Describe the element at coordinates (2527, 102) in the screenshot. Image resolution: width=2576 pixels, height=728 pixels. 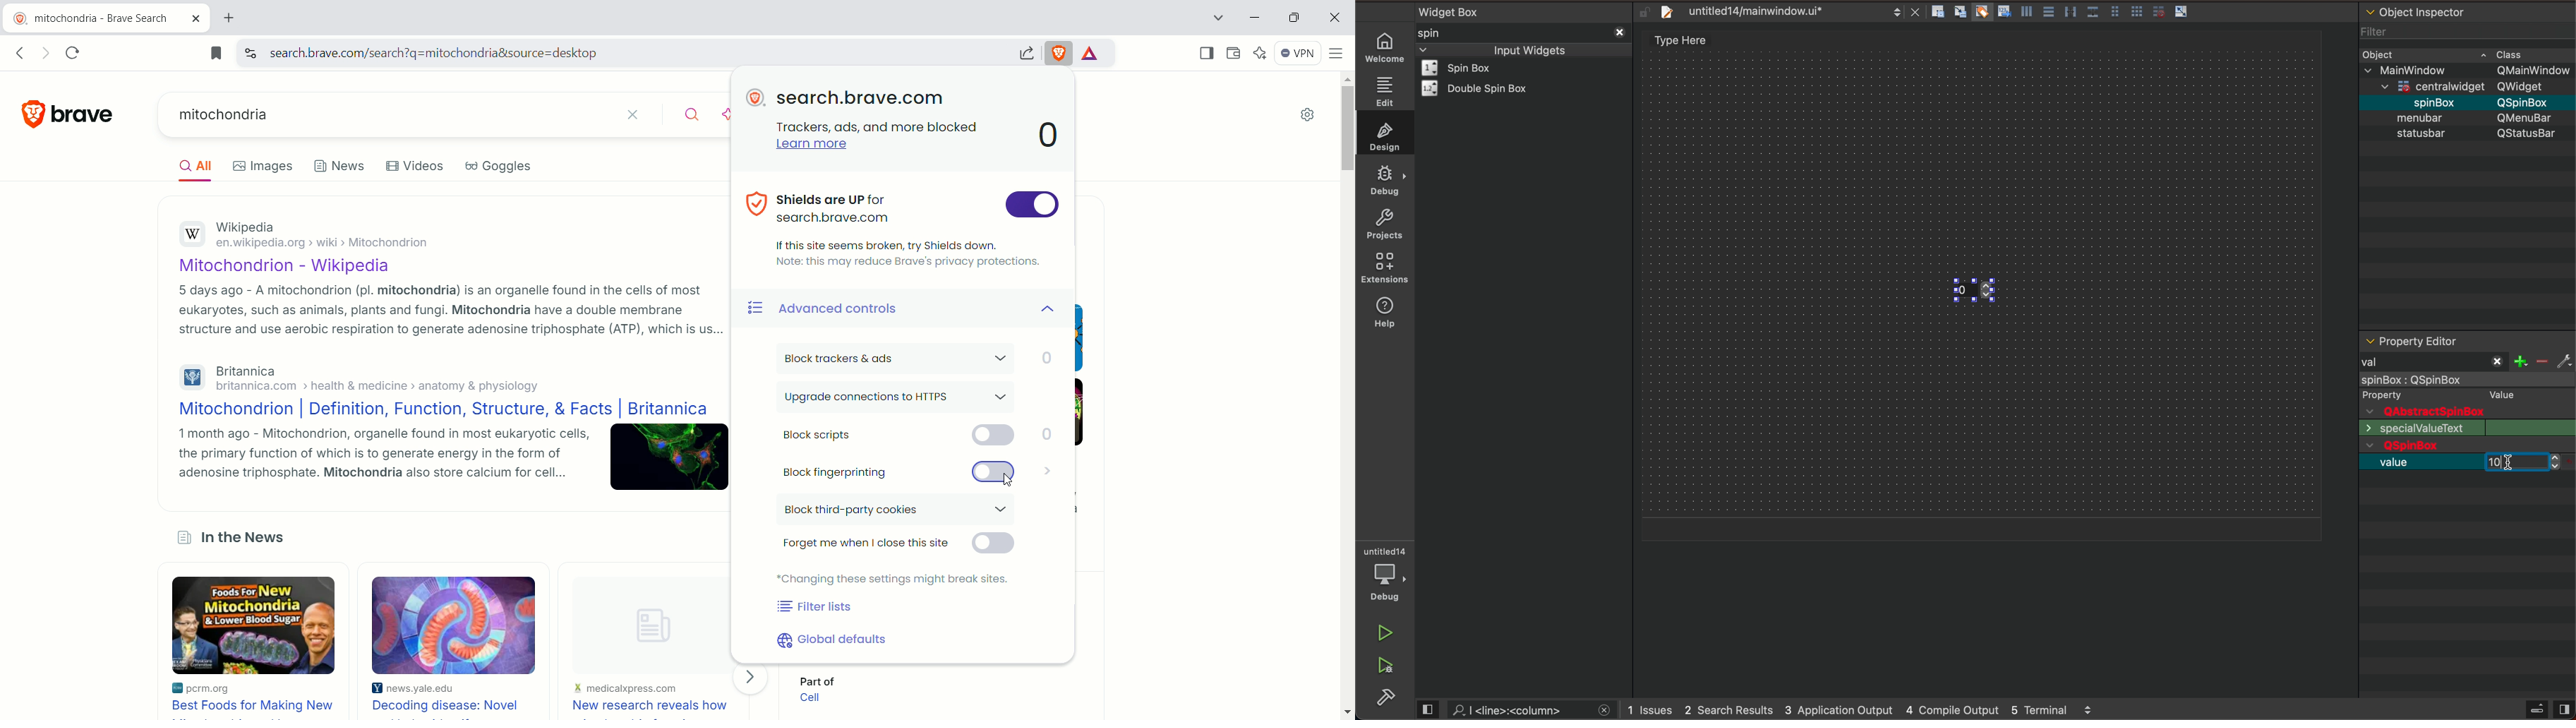
I see `` at that location.